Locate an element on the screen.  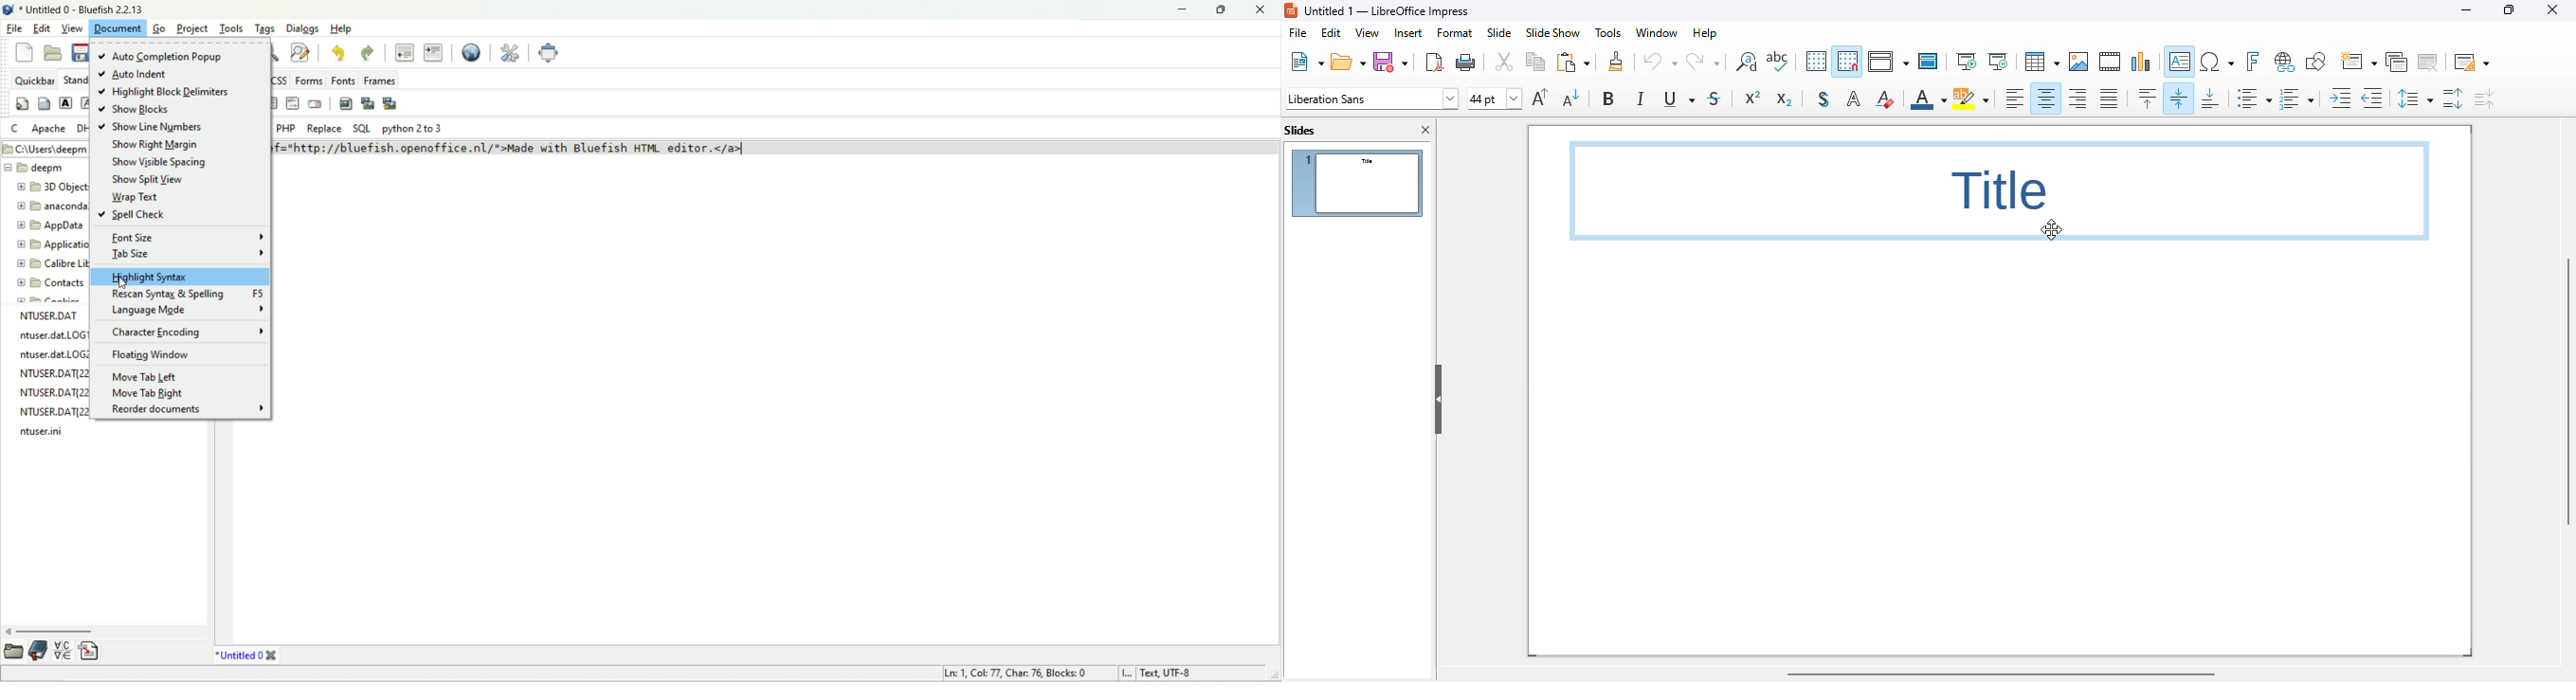
start from first slide is located at coordinates (1967, 62).